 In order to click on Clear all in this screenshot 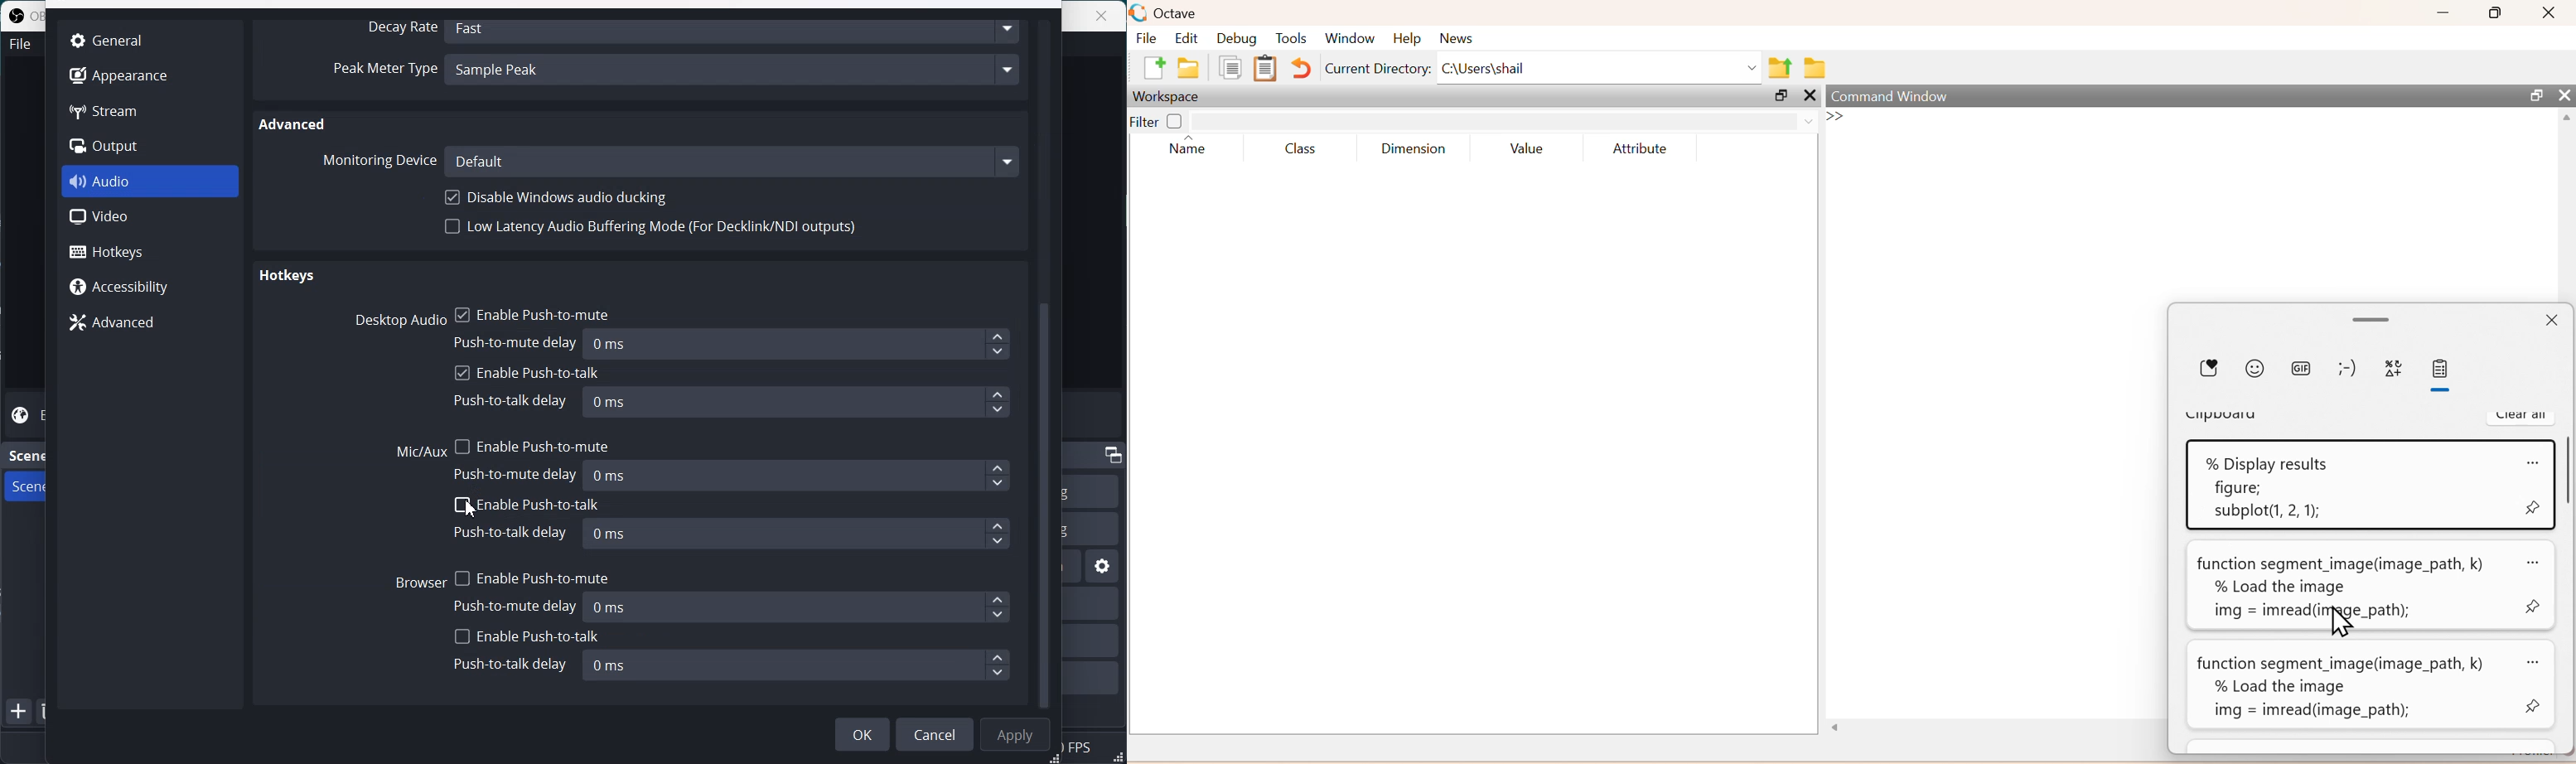, I will do `click(2522, 415)`.